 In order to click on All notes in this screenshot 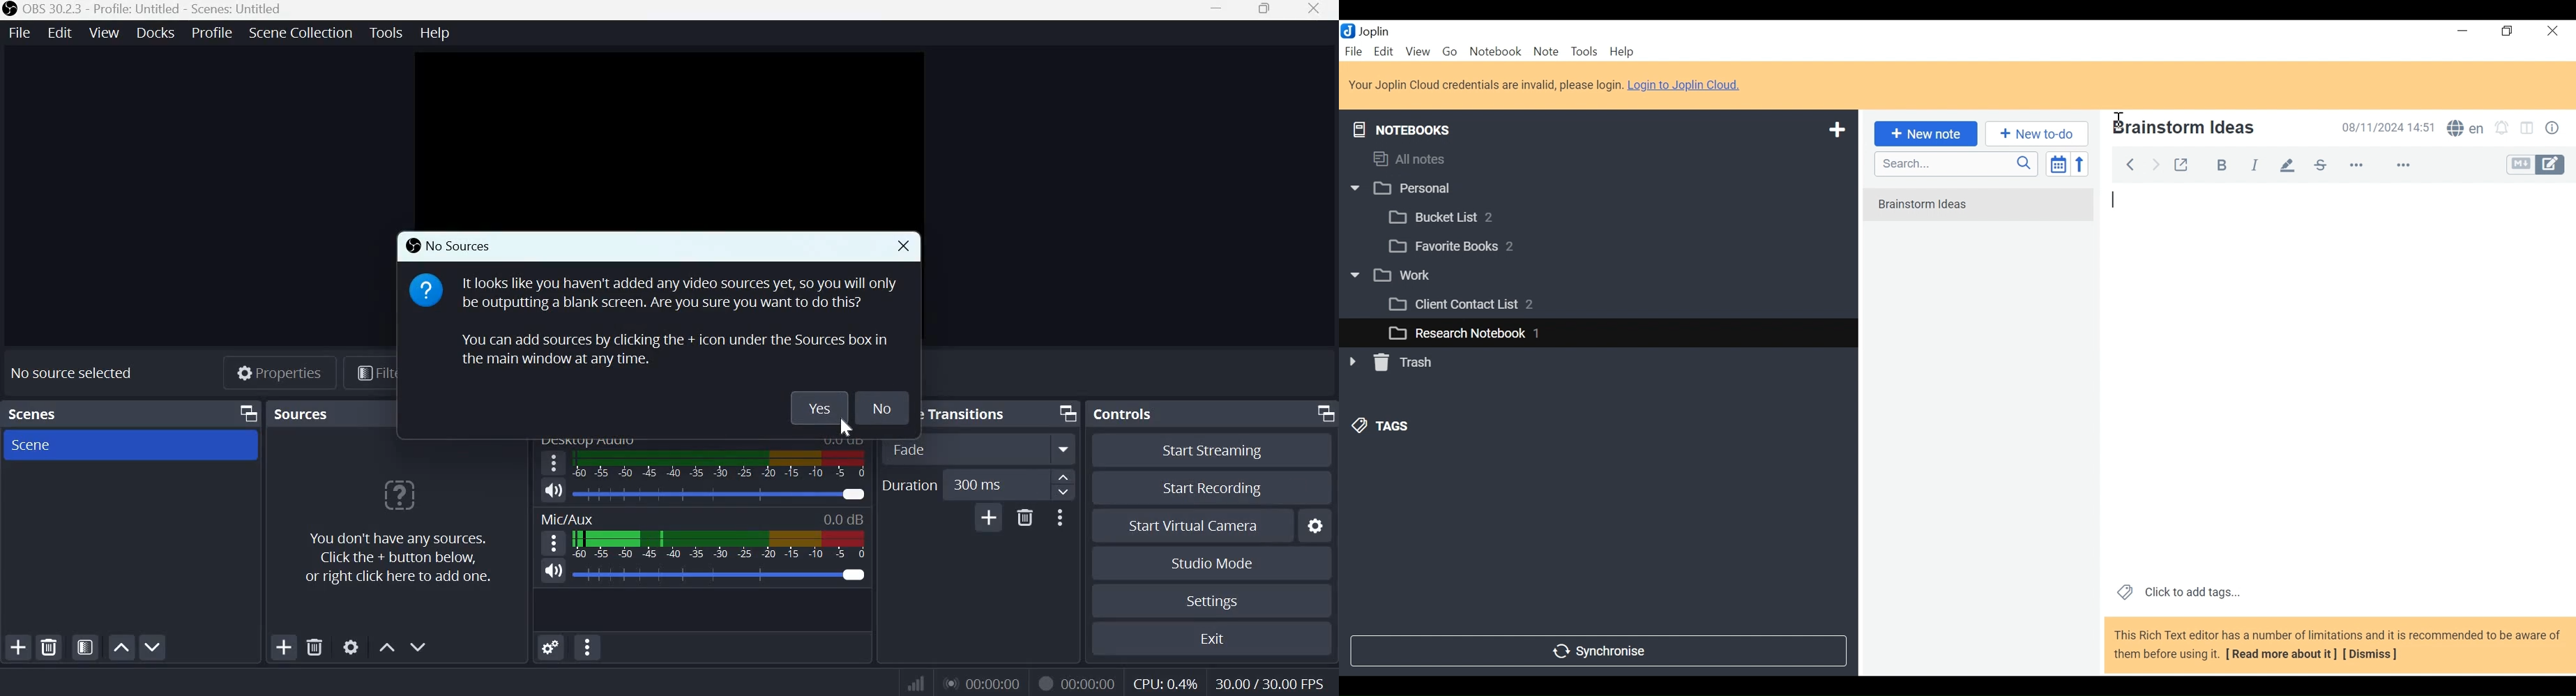, I will do `click(1421, 157)`.